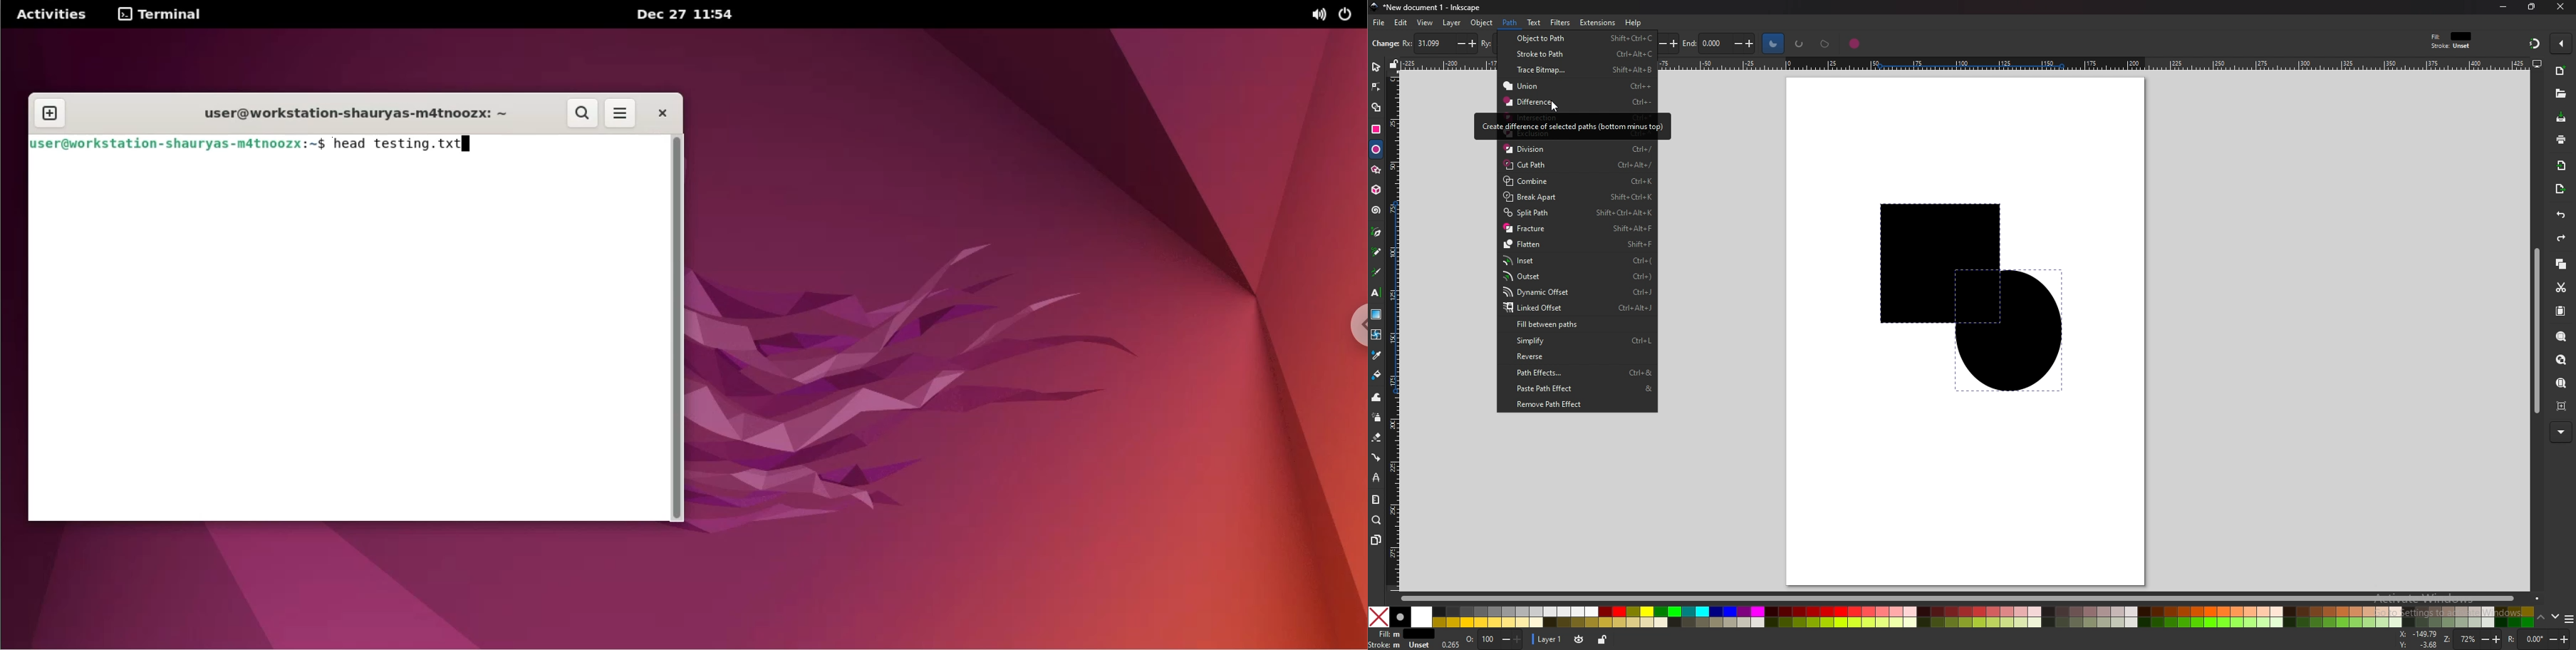 The image size is (2576, 672). What do you see at coordinates (1401, 634) in the screenshot?
I see `fill` at bounding box center [1401, 634].